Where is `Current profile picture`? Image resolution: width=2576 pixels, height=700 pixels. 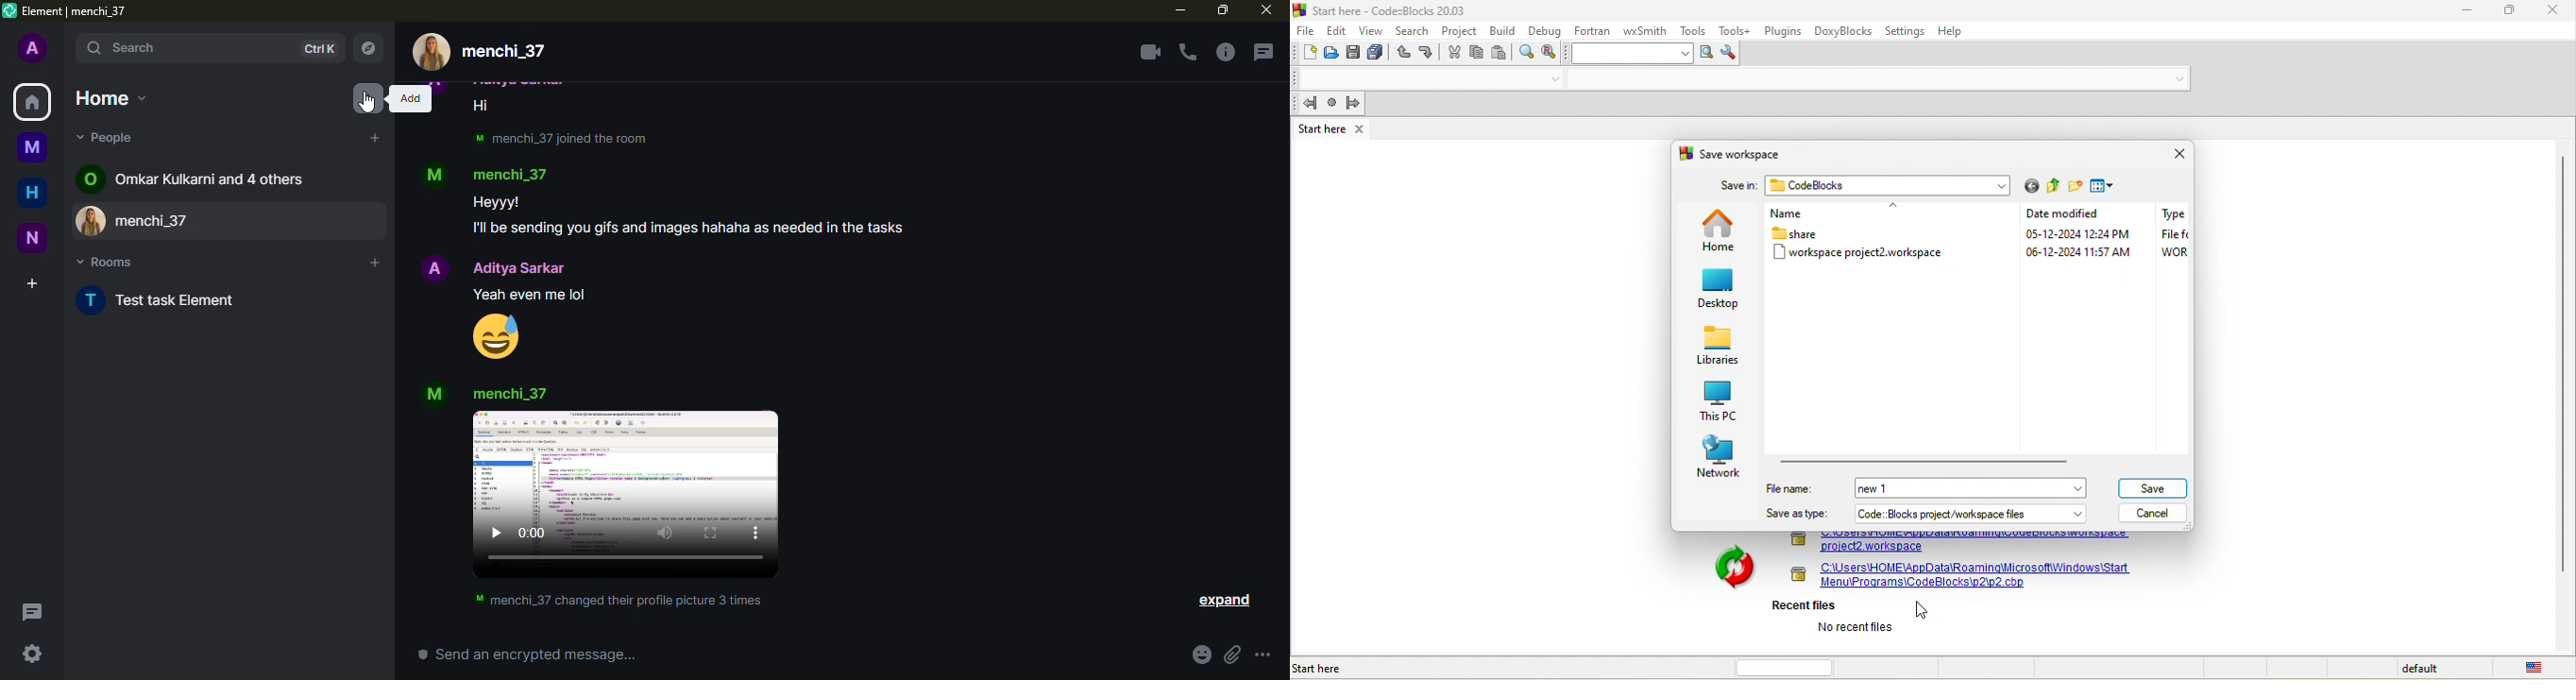 Current profile picture is located at coordinates (432, 52).